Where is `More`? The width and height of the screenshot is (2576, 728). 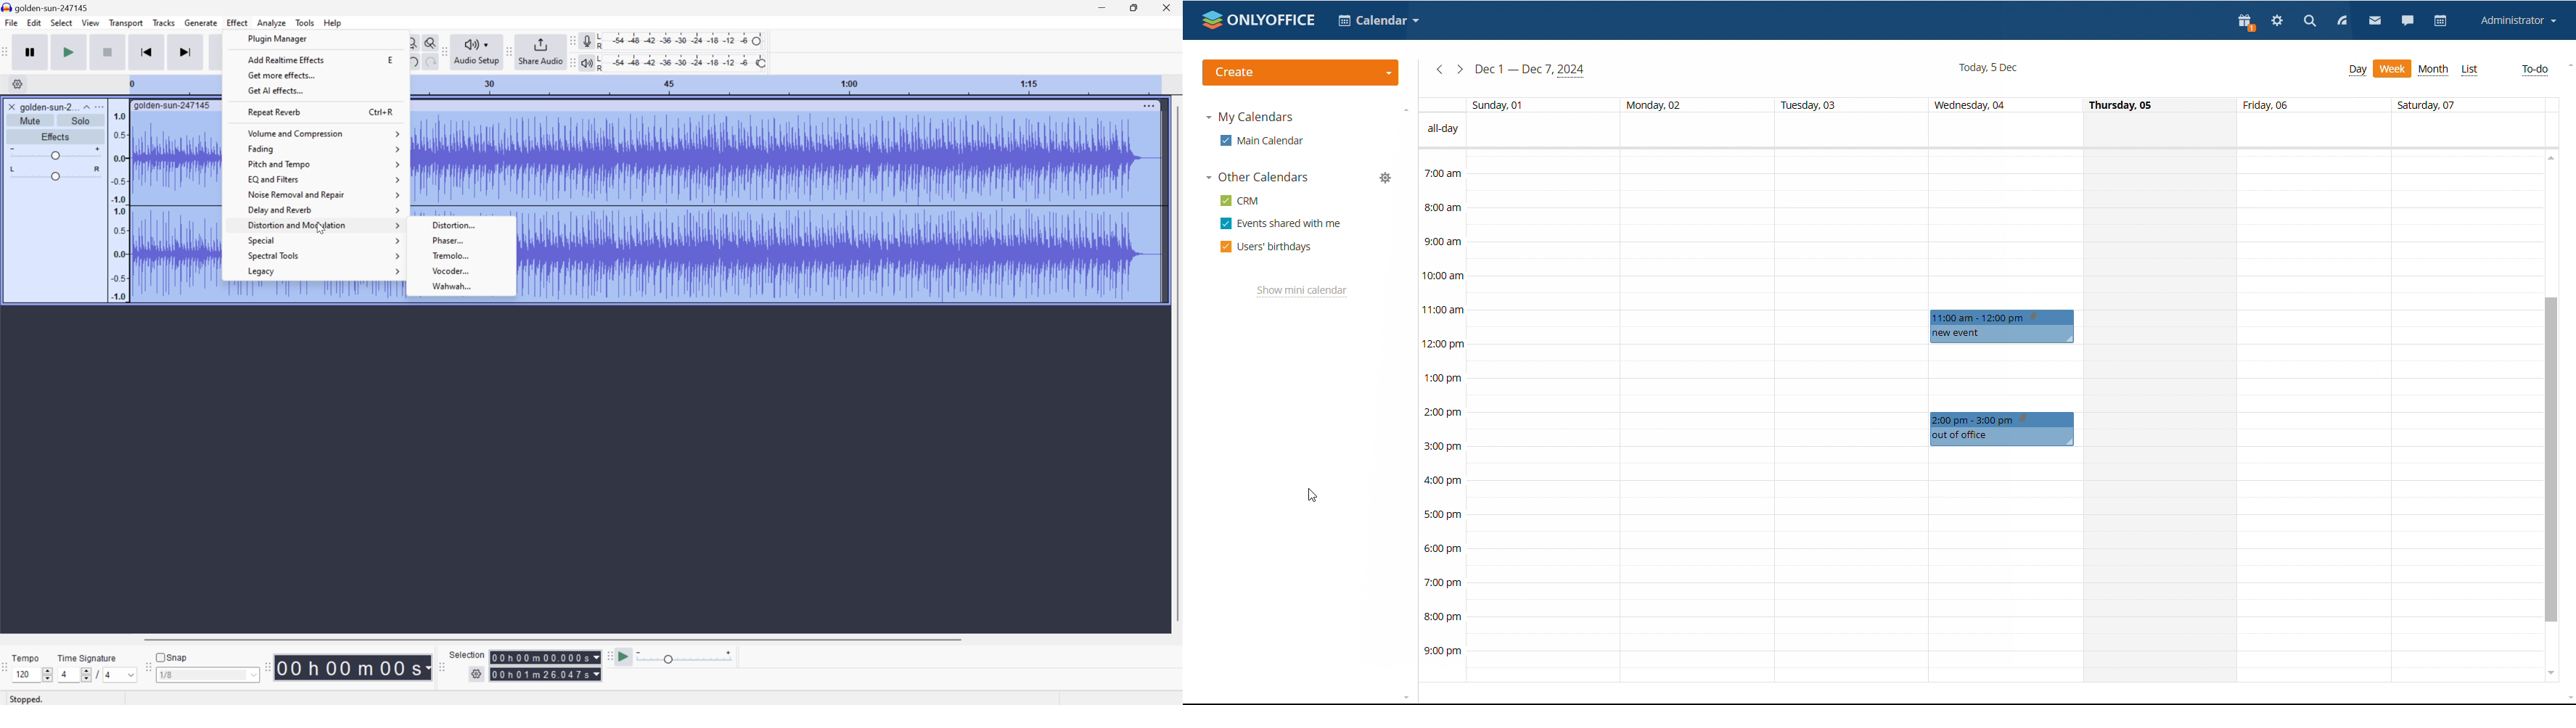
More is located at coordinates (101, 105).